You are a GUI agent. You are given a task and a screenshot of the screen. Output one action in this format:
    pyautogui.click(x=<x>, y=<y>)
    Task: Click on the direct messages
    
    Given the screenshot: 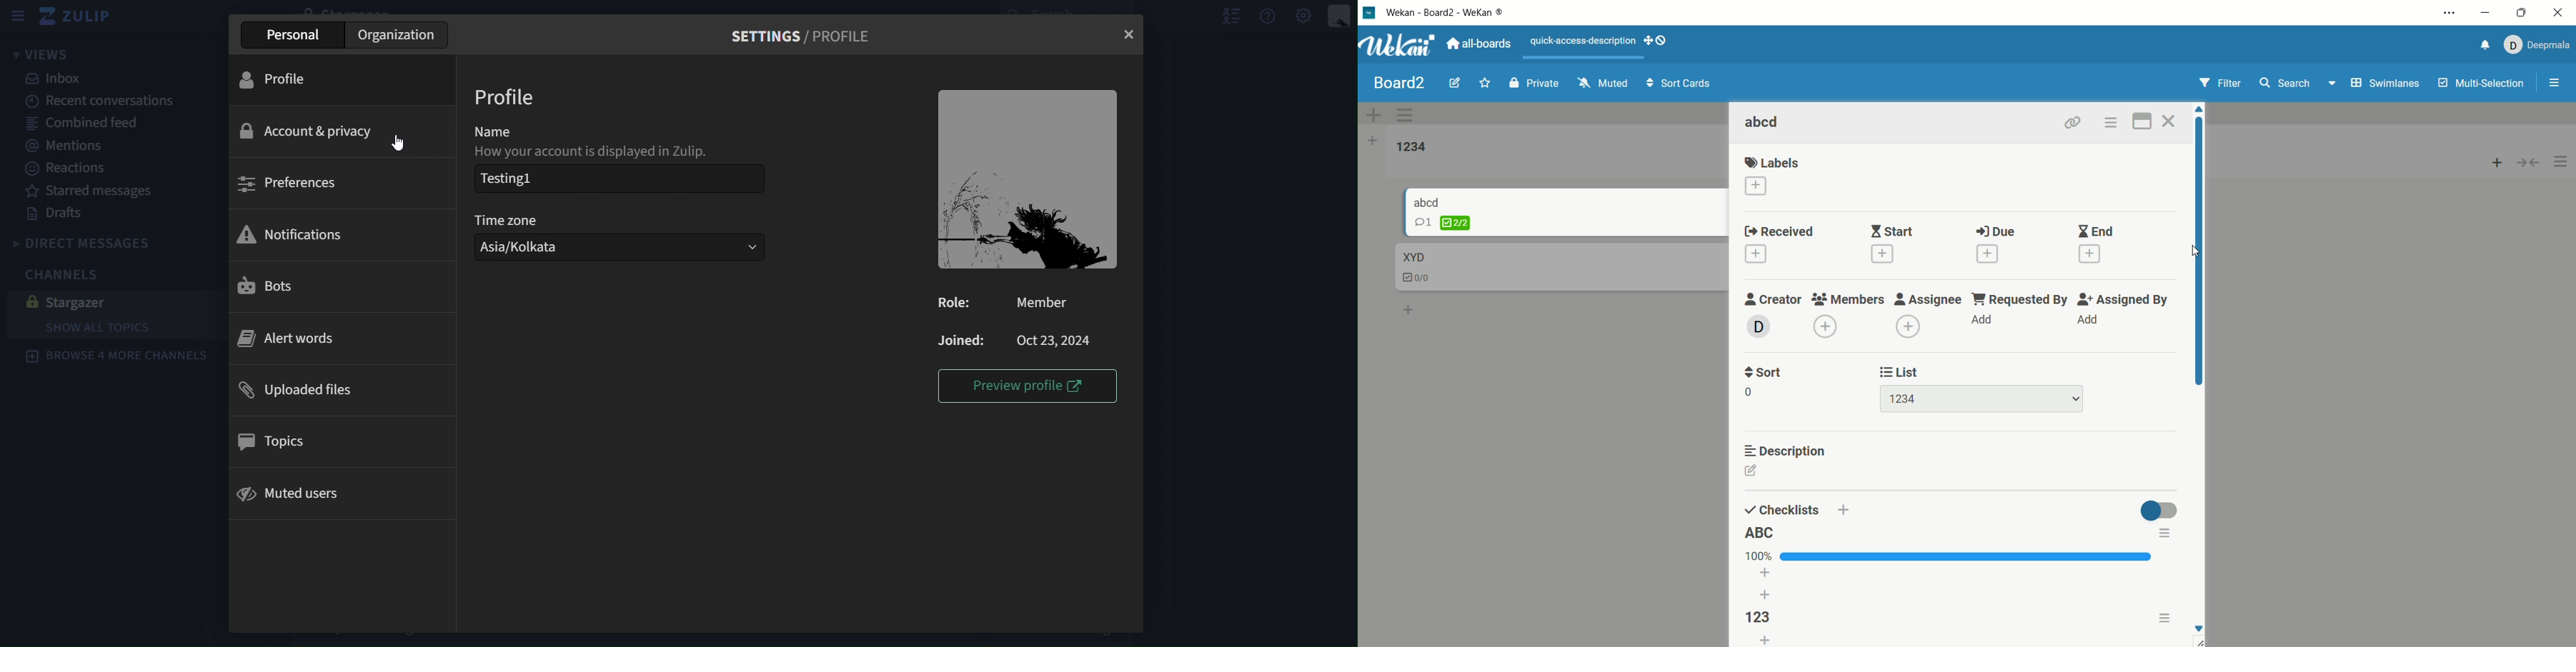 What is the action you would take?
    pyautogui.click(x=84, y=244)
    